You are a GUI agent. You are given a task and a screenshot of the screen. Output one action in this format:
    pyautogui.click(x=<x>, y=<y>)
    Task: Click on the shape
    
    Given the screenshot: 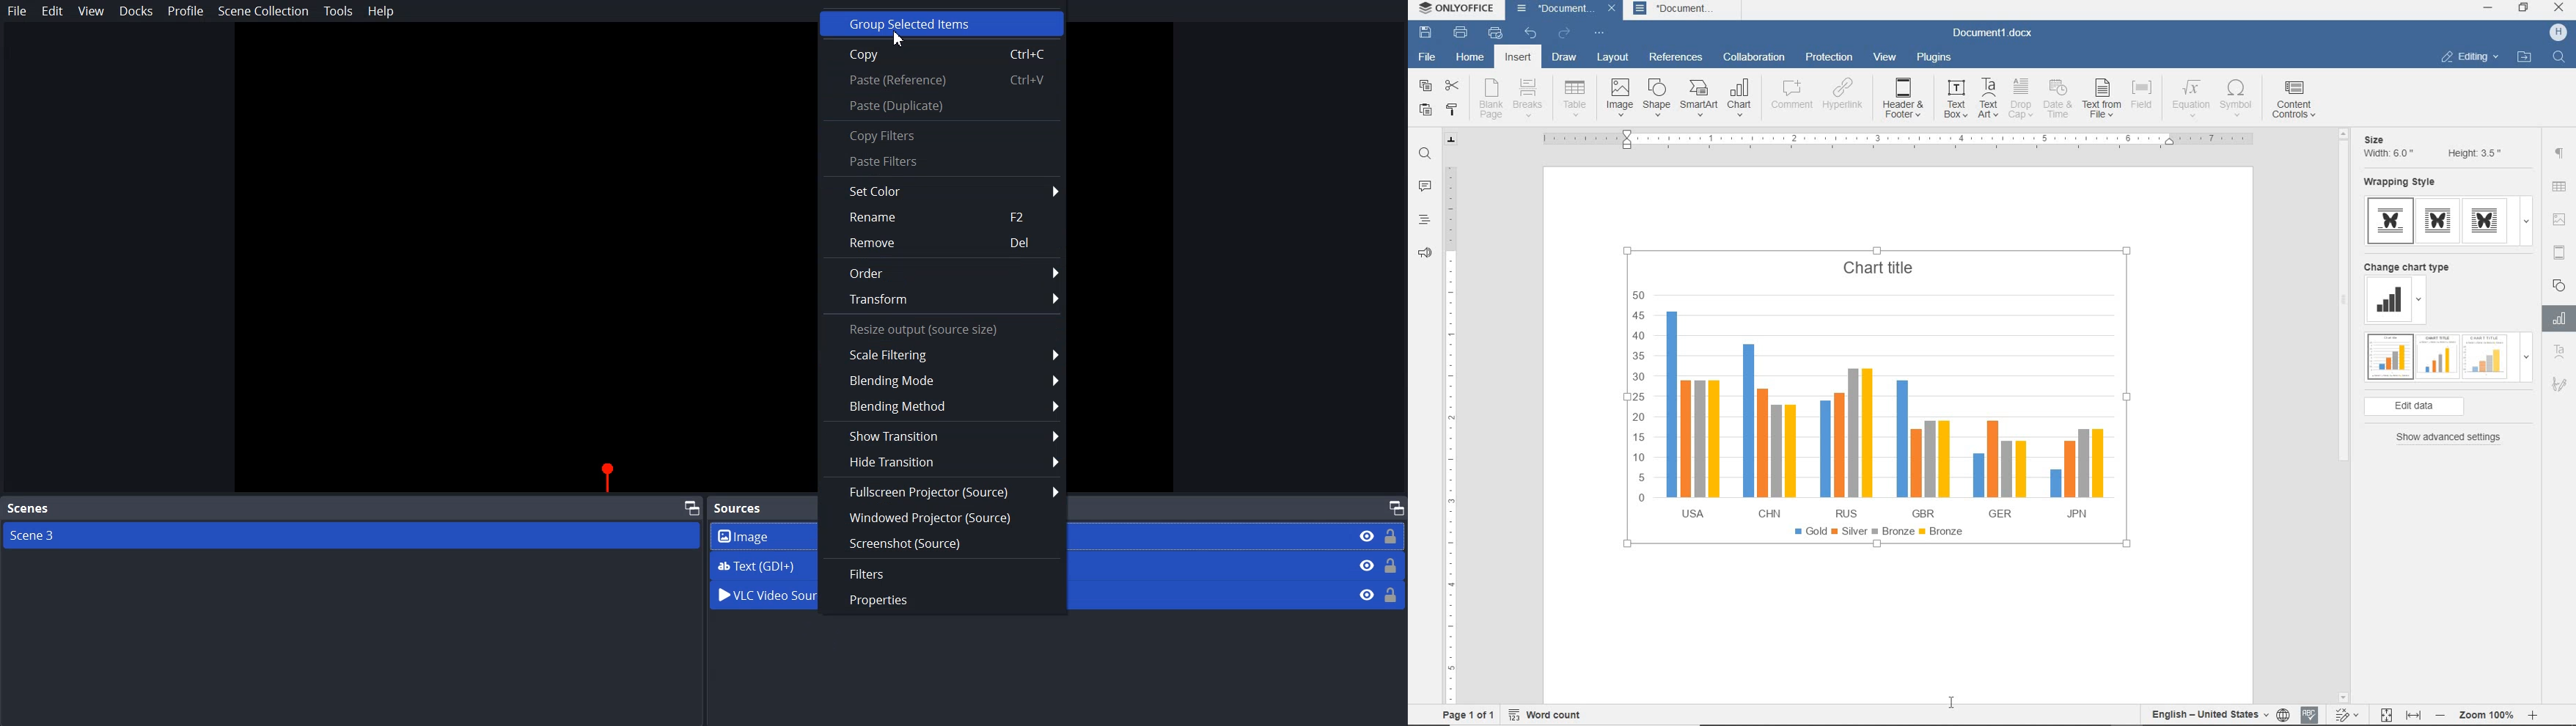 What is the action you would take?
    pyautogui.click(x=1658, y=97)
    